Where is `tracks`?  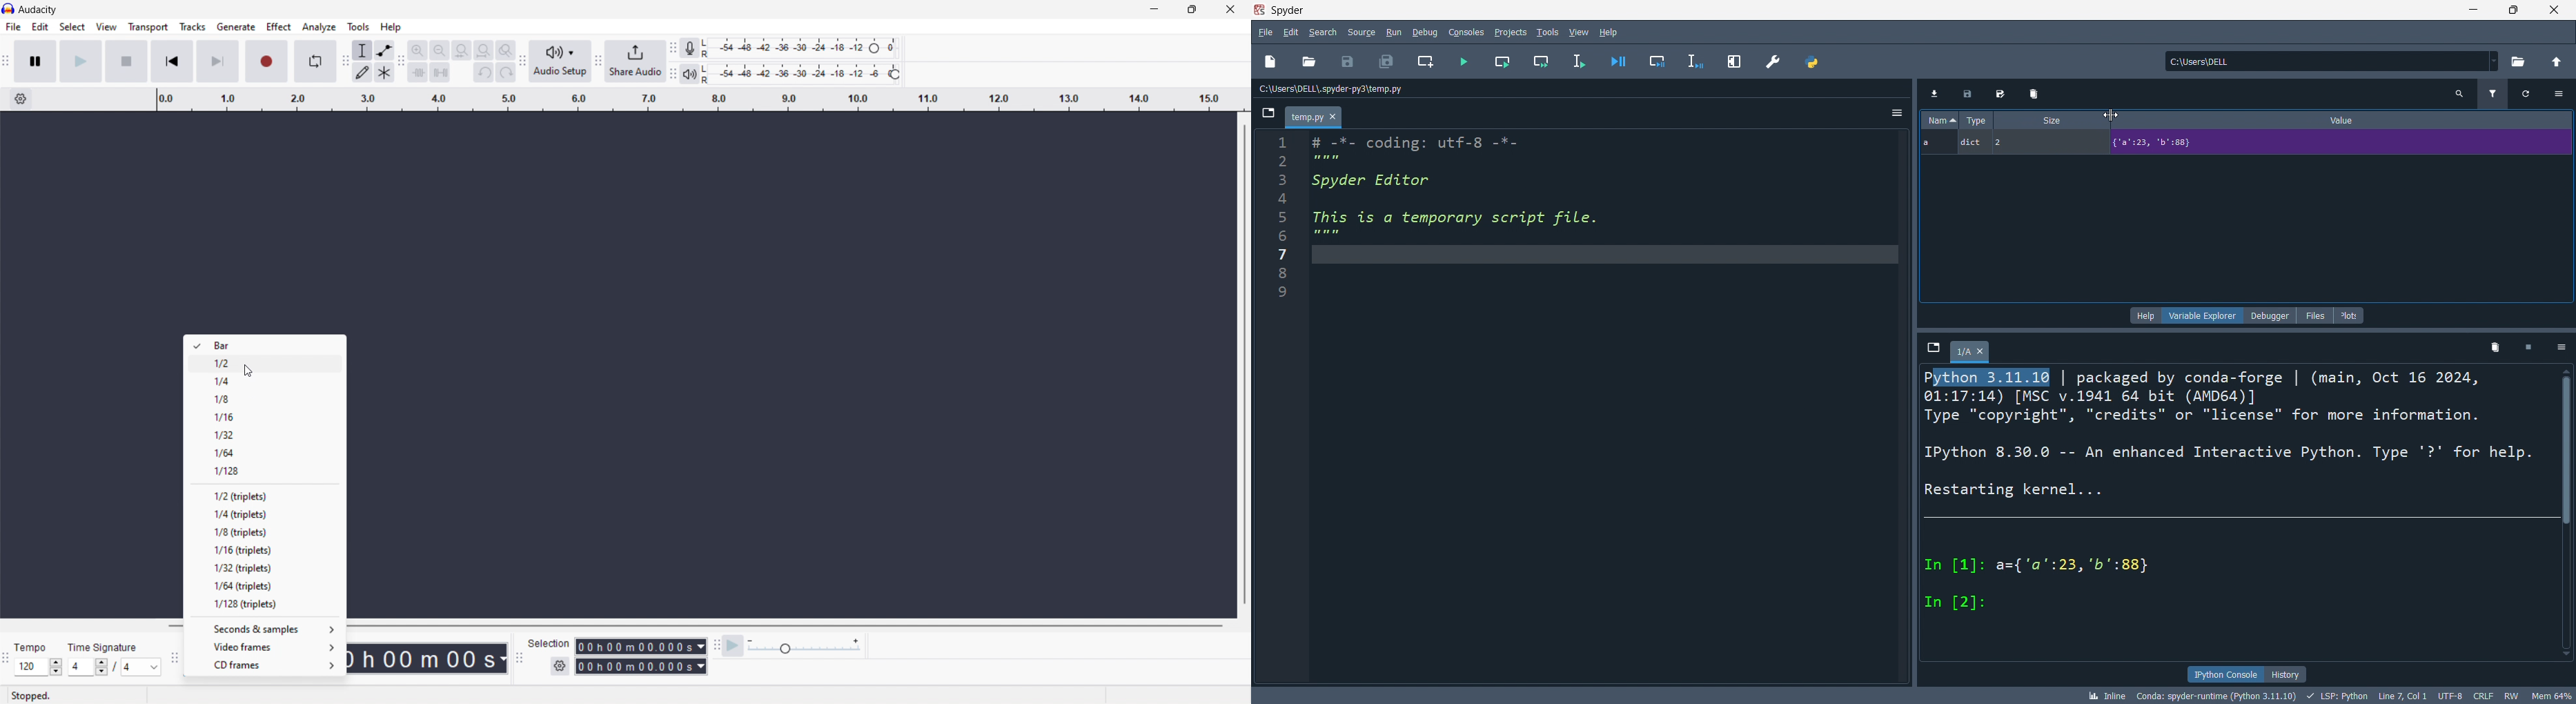
tracks is located at coordinates (193, 27).